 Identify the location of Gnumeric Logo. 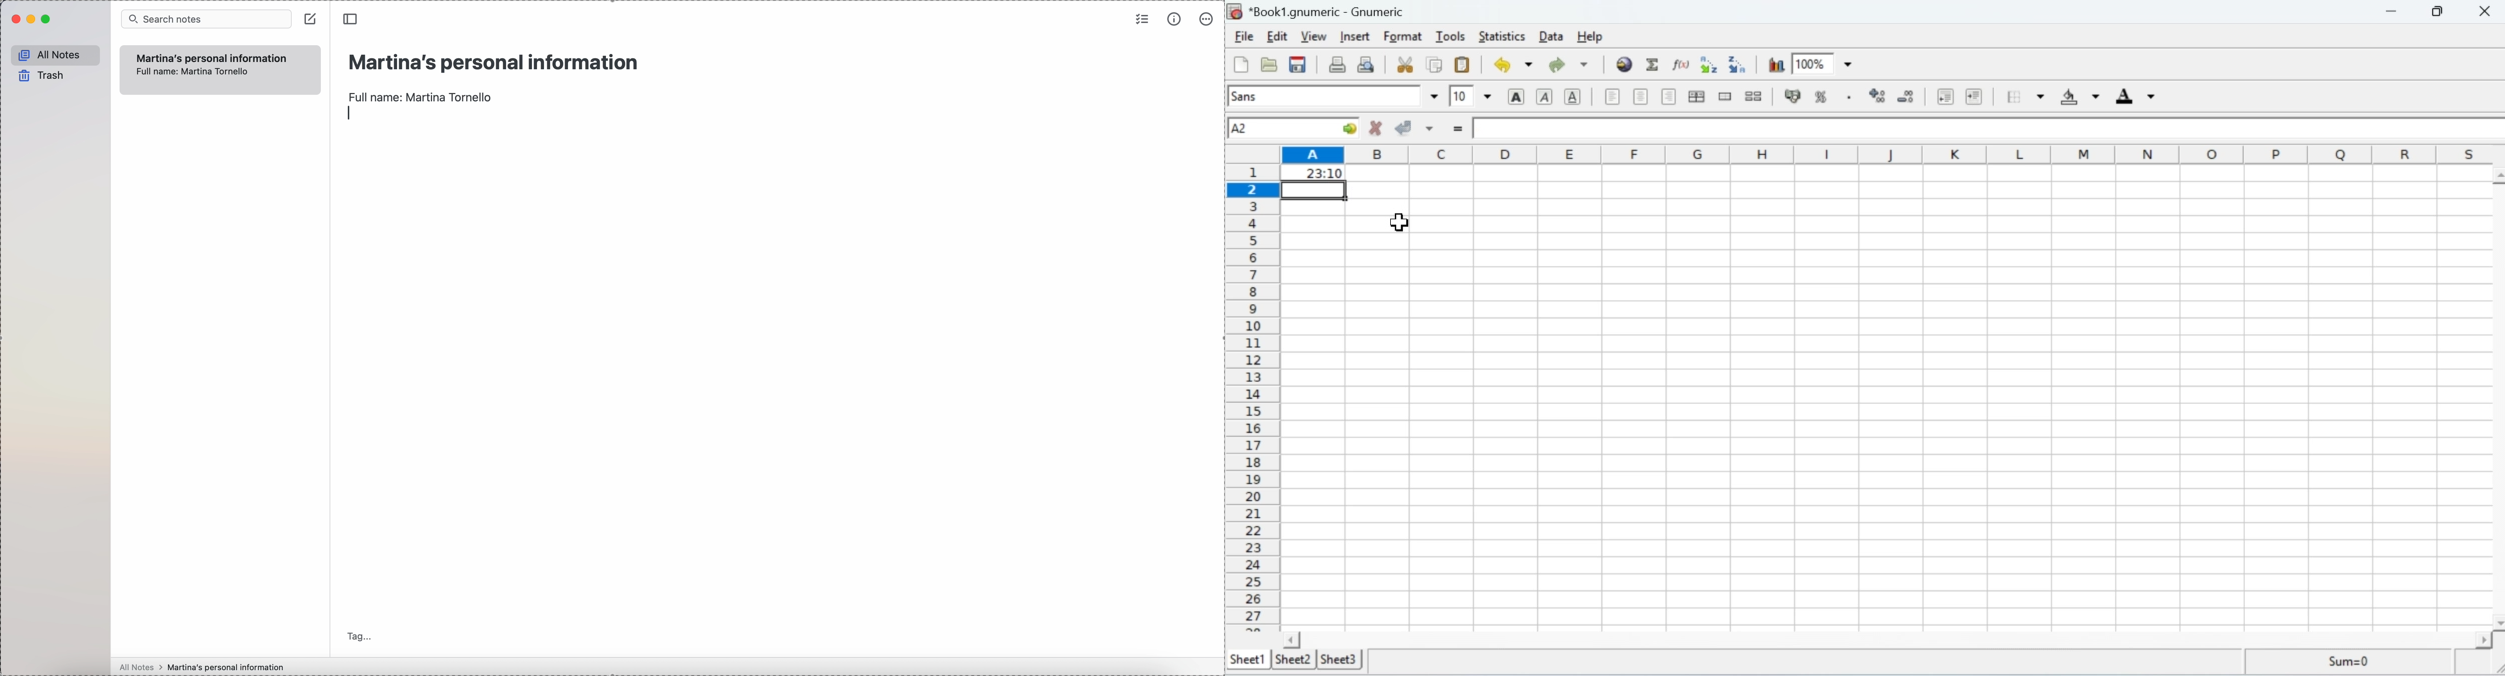
(1237, 11).